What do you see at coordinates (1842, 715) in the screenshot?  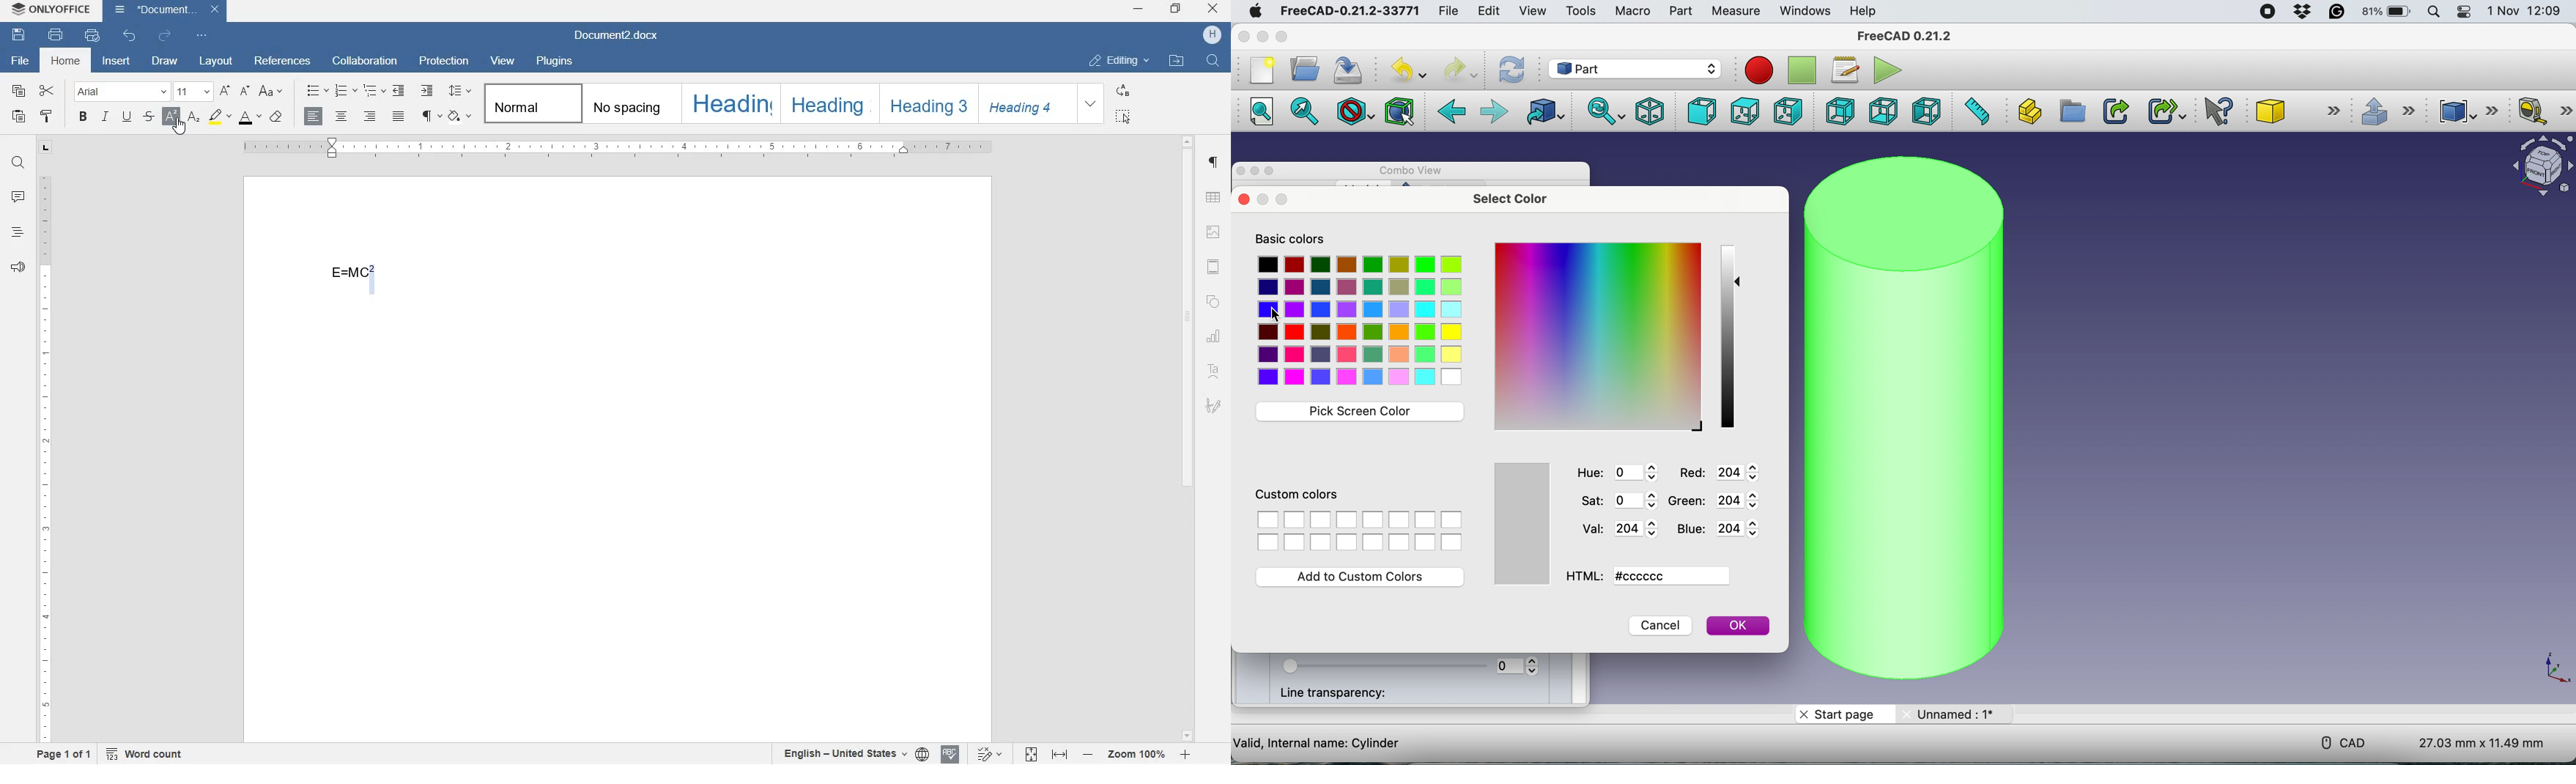 I see `start page` at bounding box center [1842, 715].